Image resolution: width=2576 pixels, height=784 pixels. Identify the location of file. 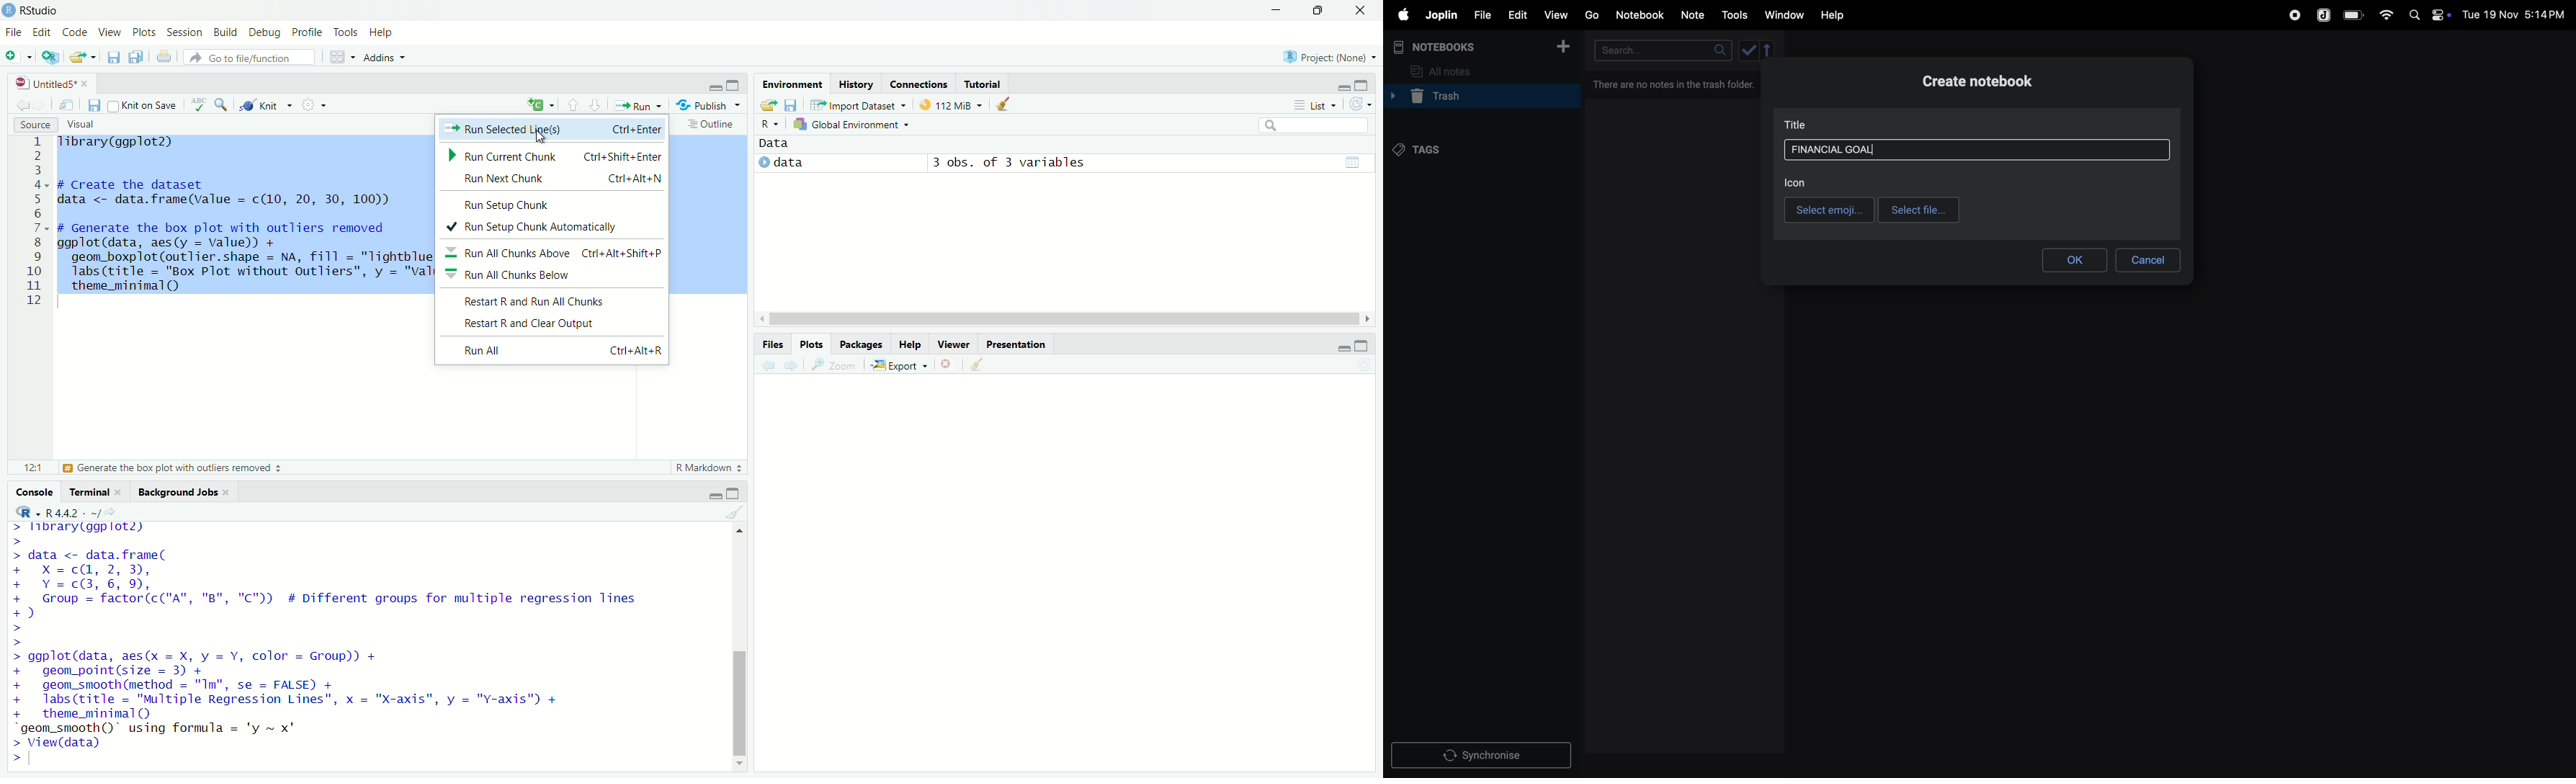
(1479, 13).